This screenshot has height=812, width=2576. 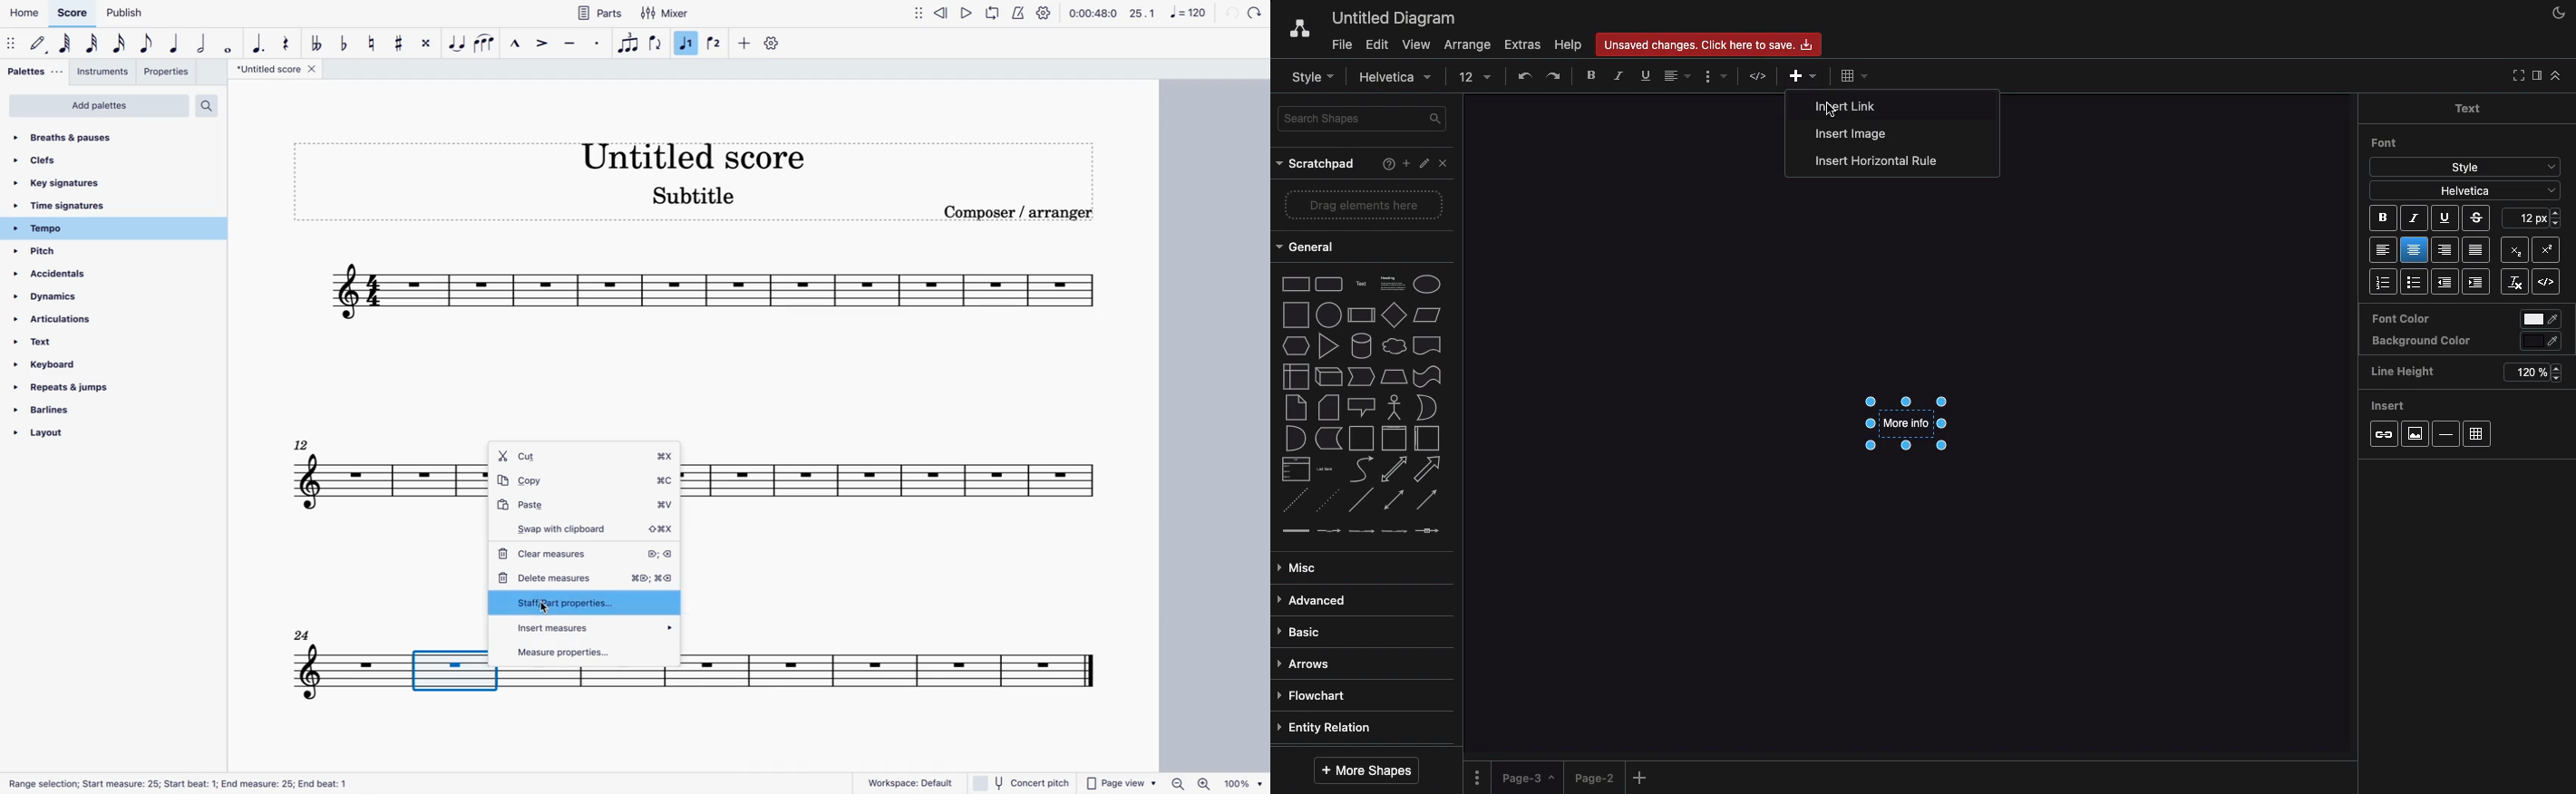 What do you see at coordinates (601, 46) in the screenshot?
I see `staccato` at bounding box center [601, 46].